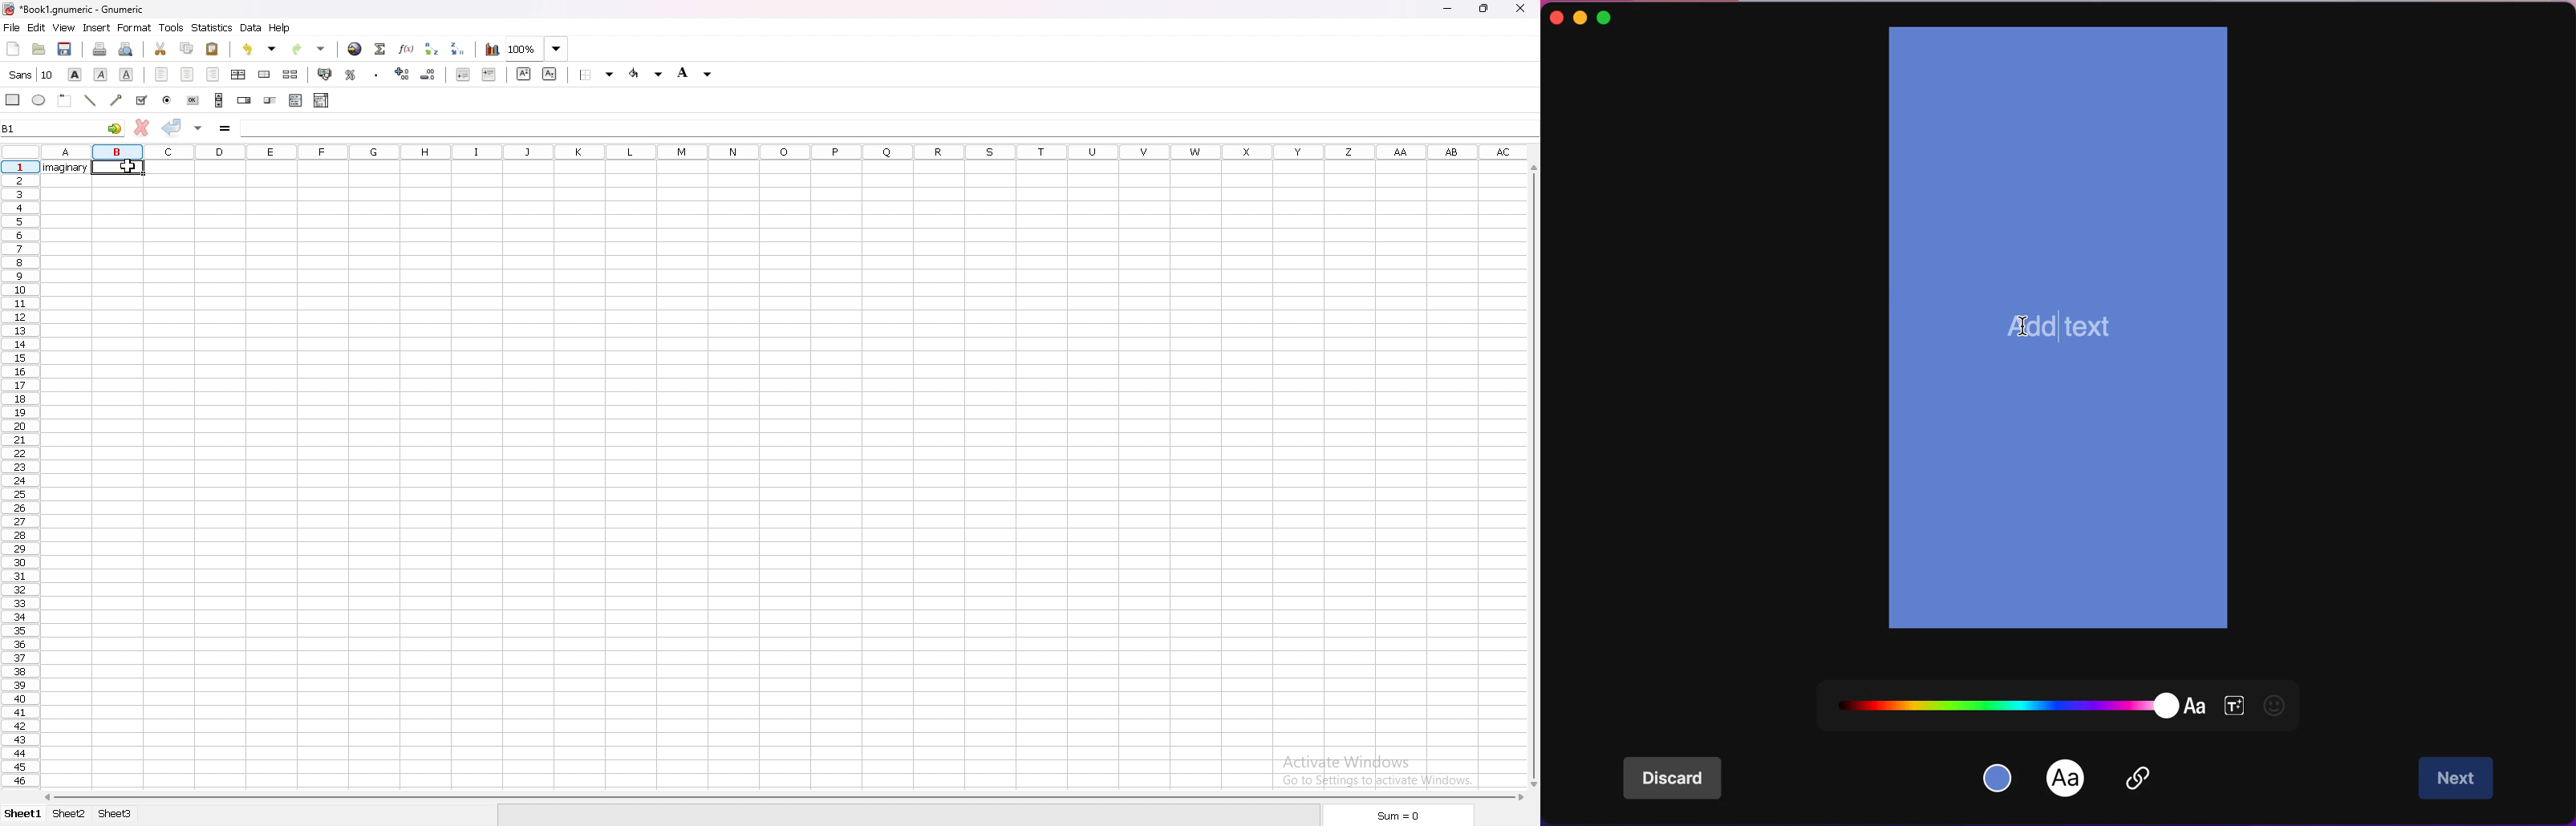 Image resolution: width=2576 pixels, height=840 pixels. I want to click on cut, so click(160, 49).